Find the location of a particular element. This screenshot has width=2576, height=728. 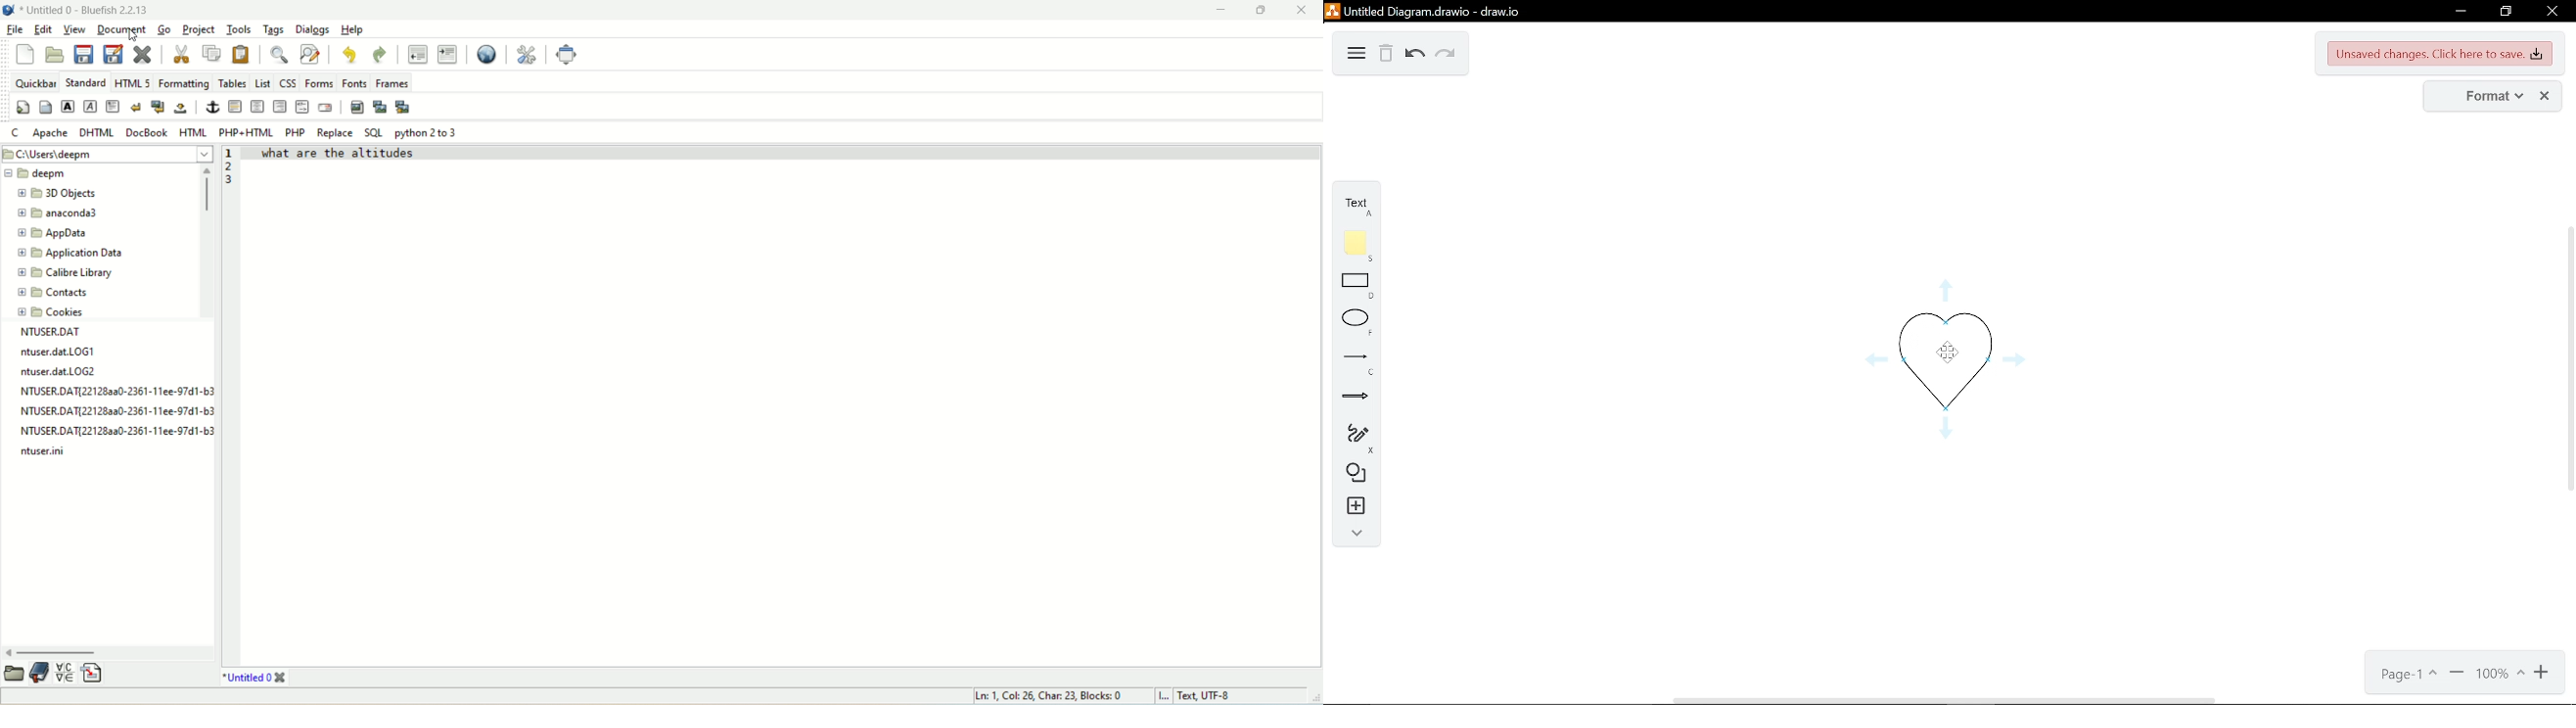

paragraph is located at coordinates (112, 106).